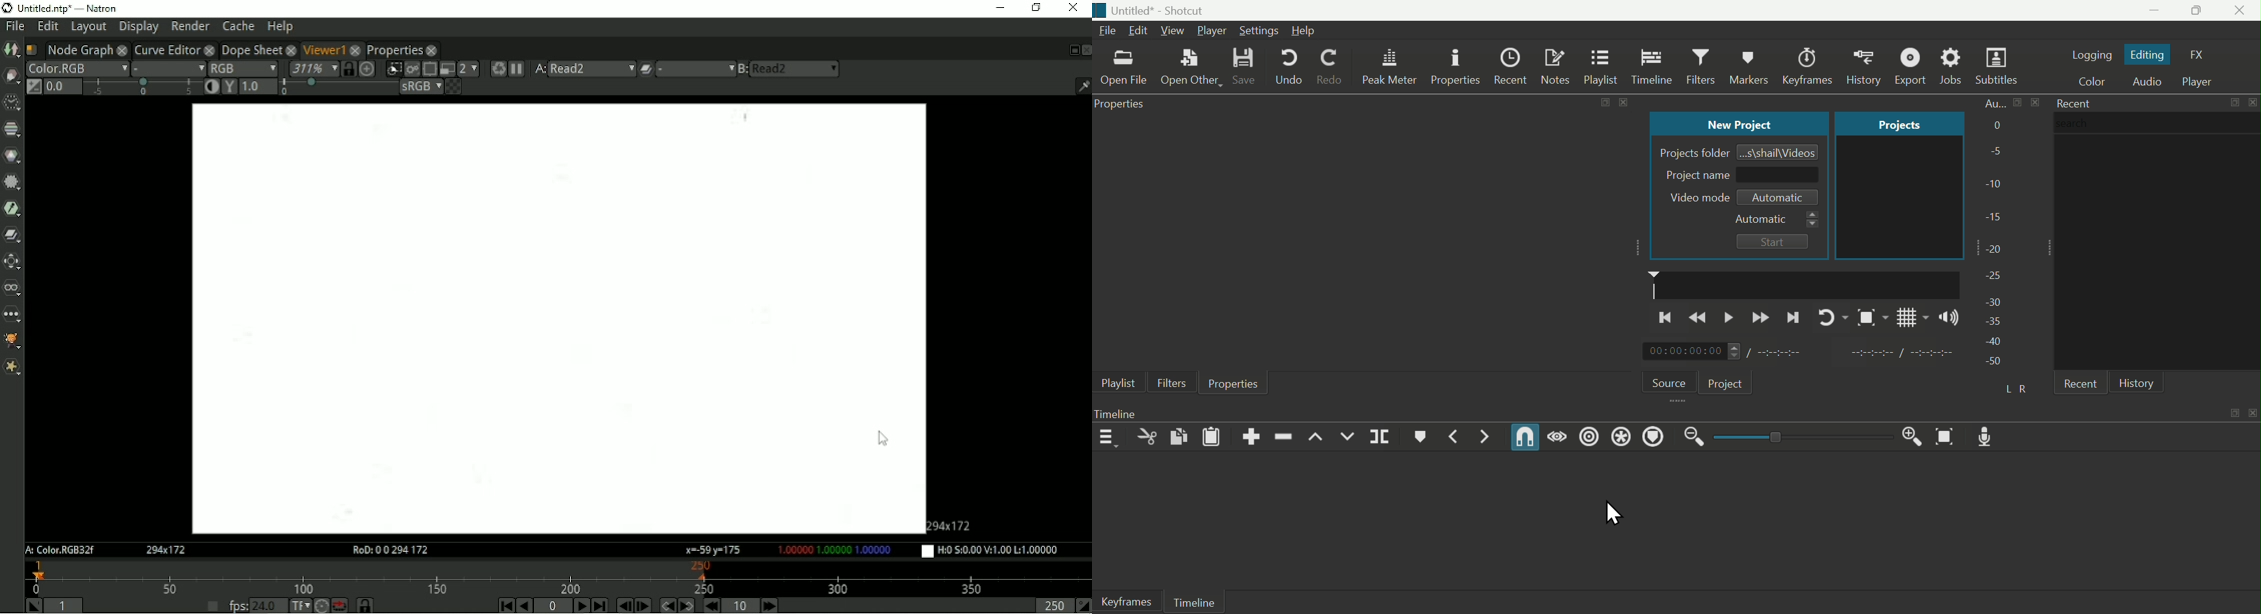 This screenshot has width=2268, height=616. I want to click on close, so click(2252, 413).